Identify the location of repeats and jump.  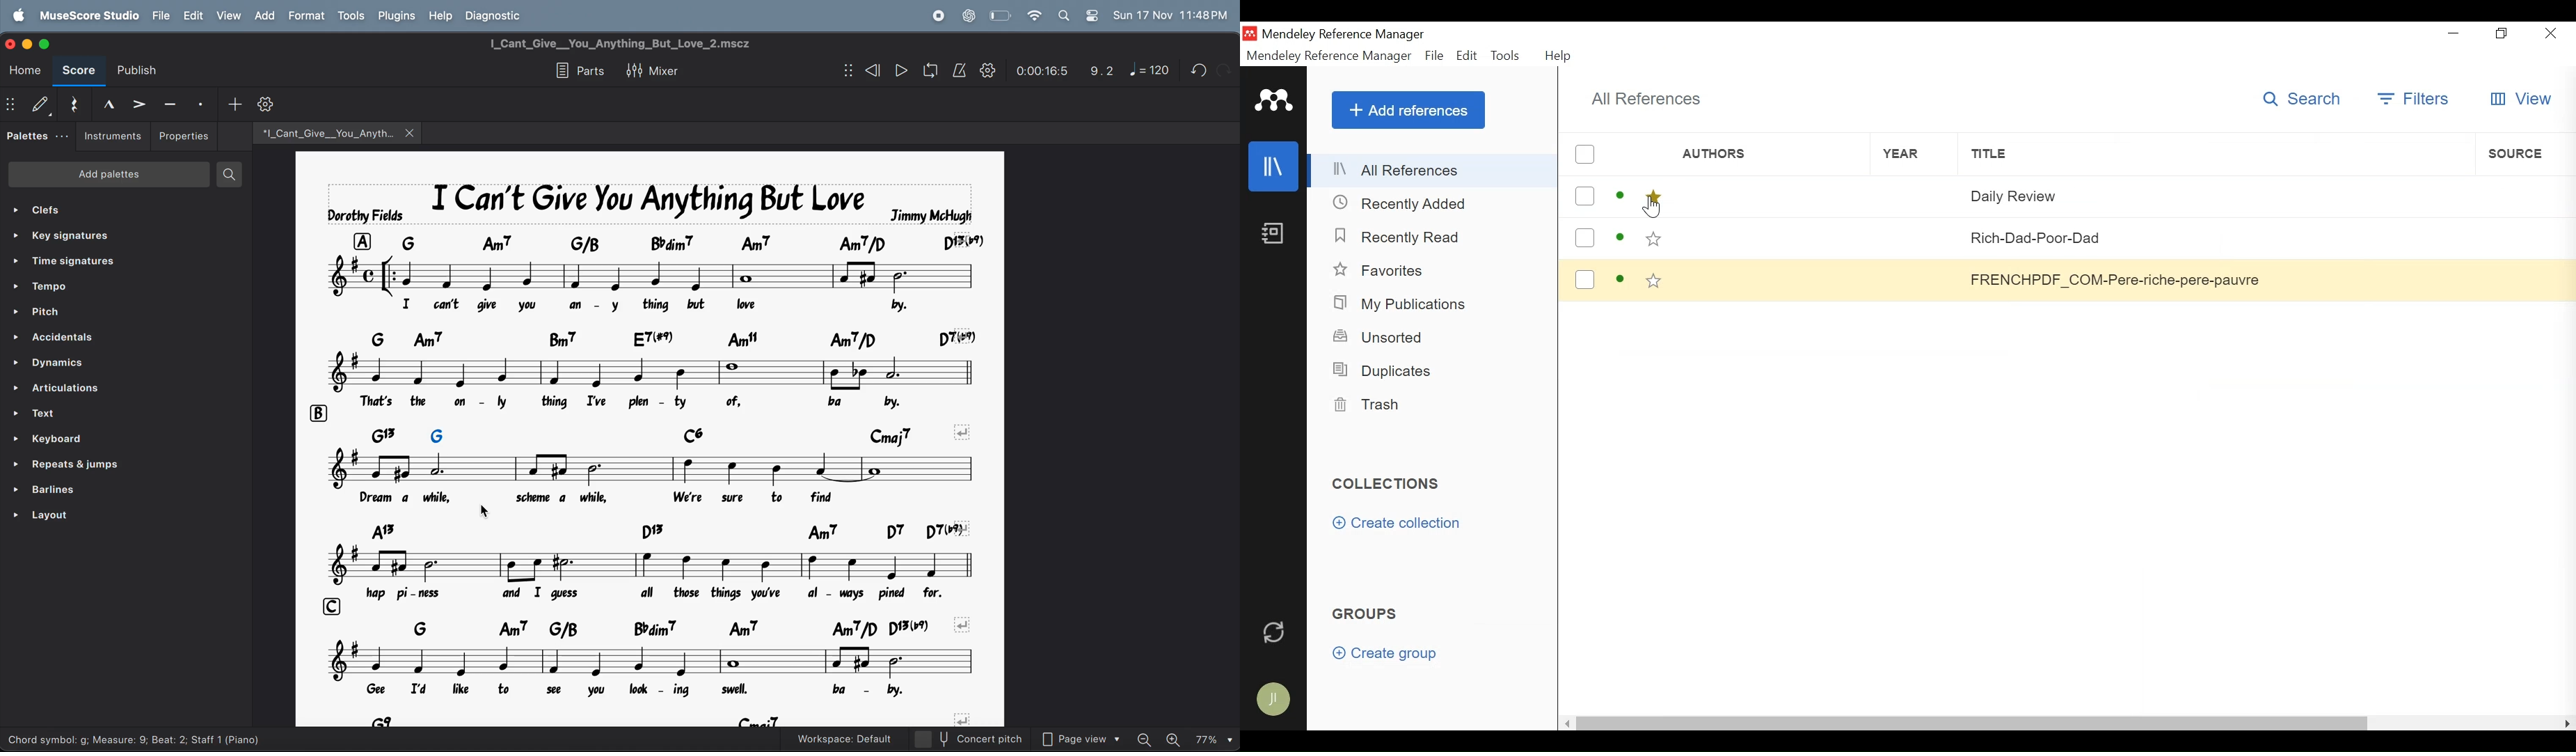
(99, 466).